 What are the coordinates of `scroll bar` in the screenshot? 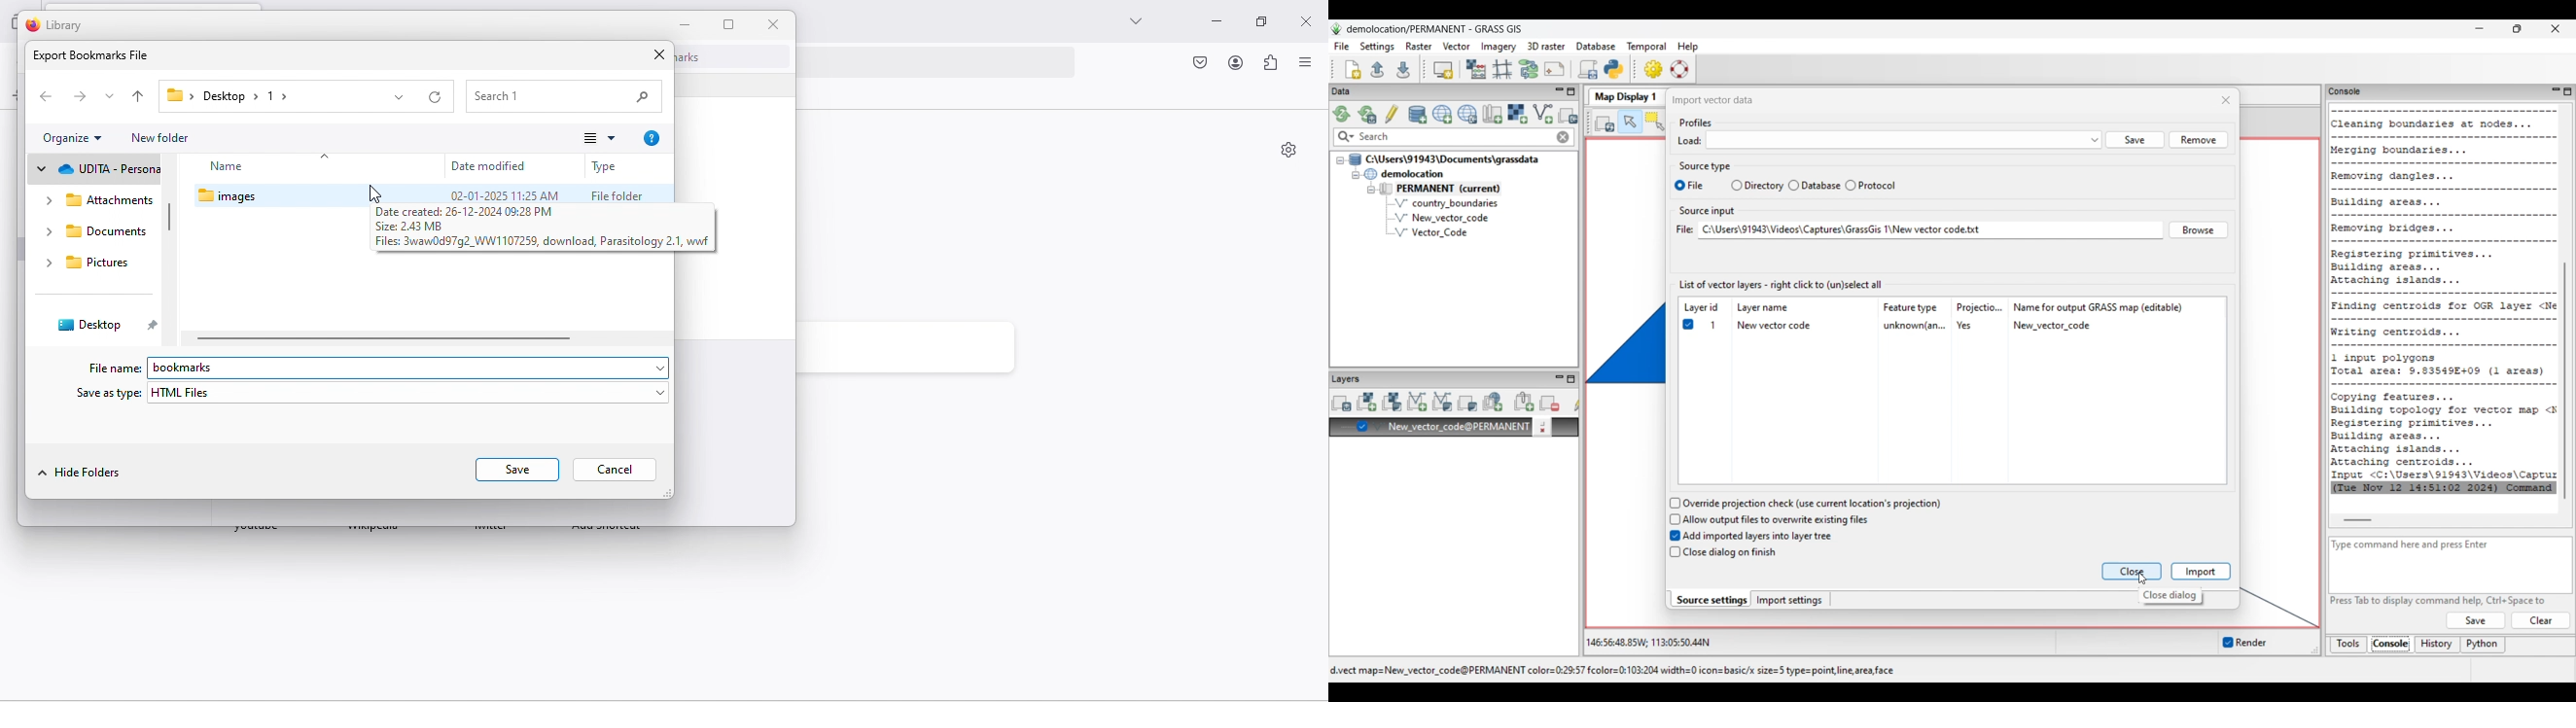 It's located at (385, 339).